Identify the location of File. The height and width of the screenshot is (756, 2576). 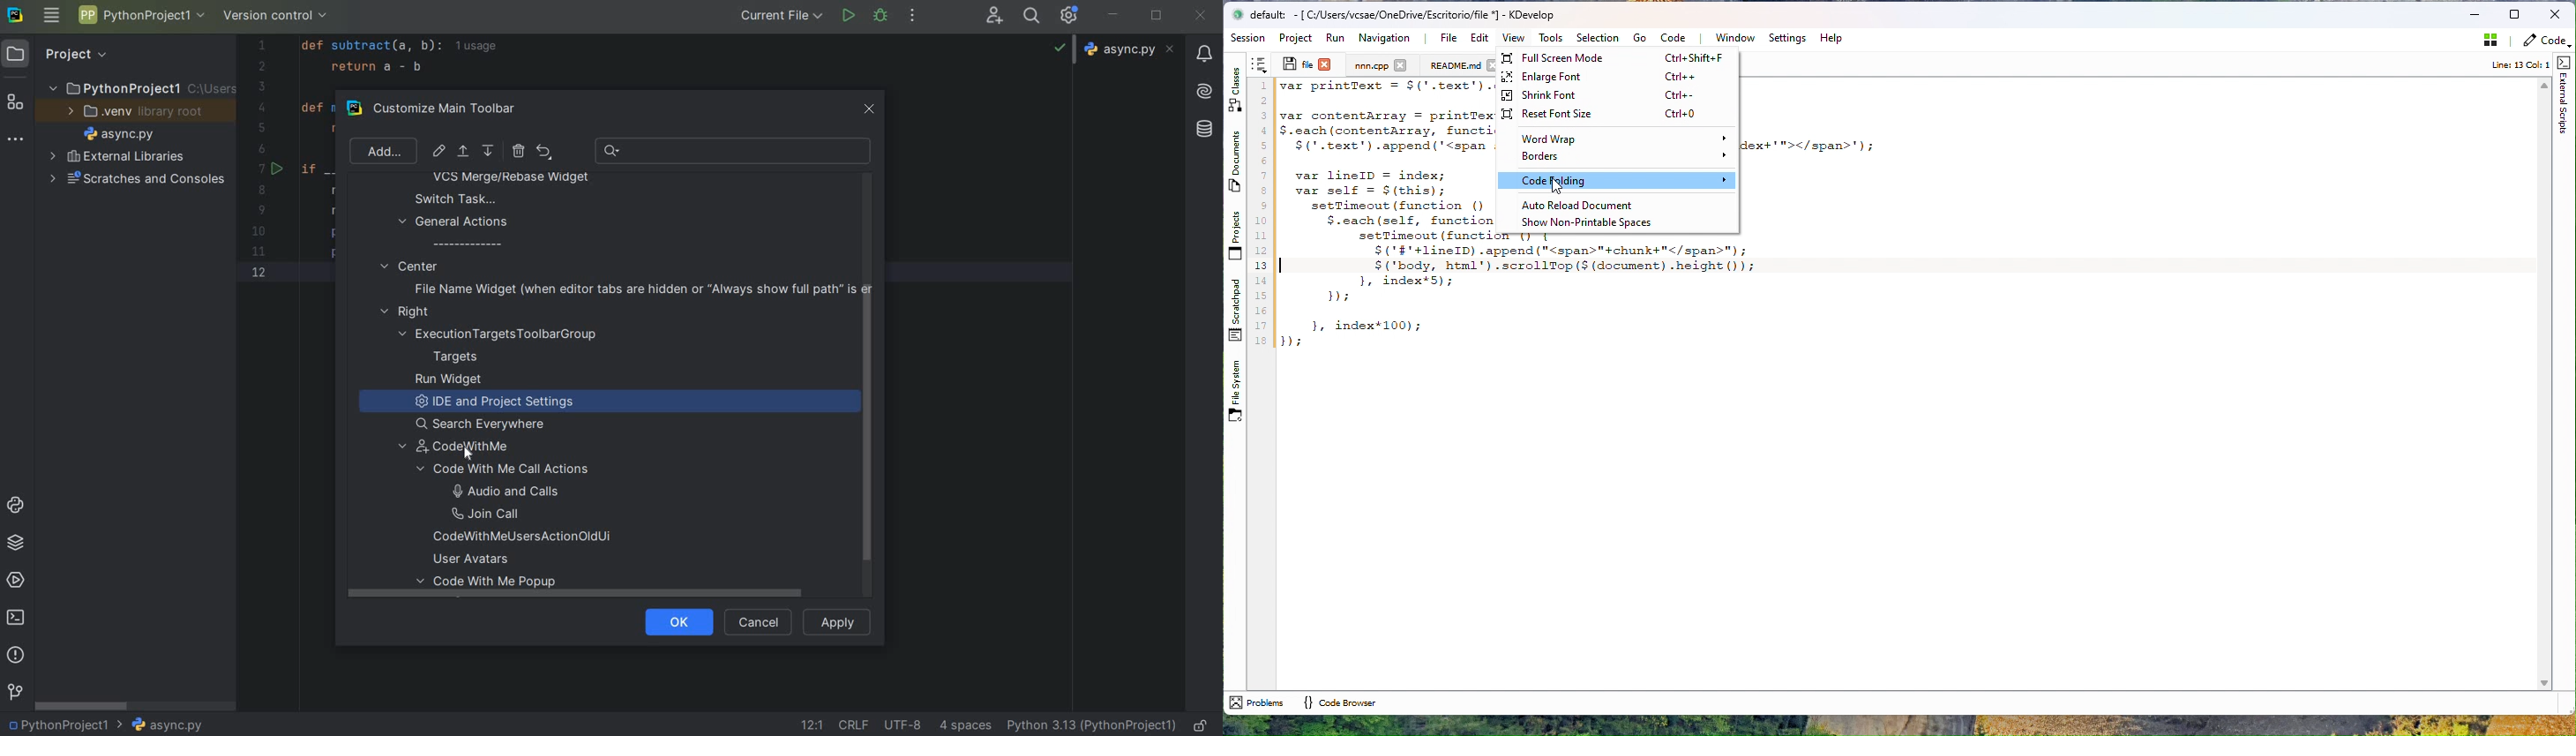
(1448, 38).